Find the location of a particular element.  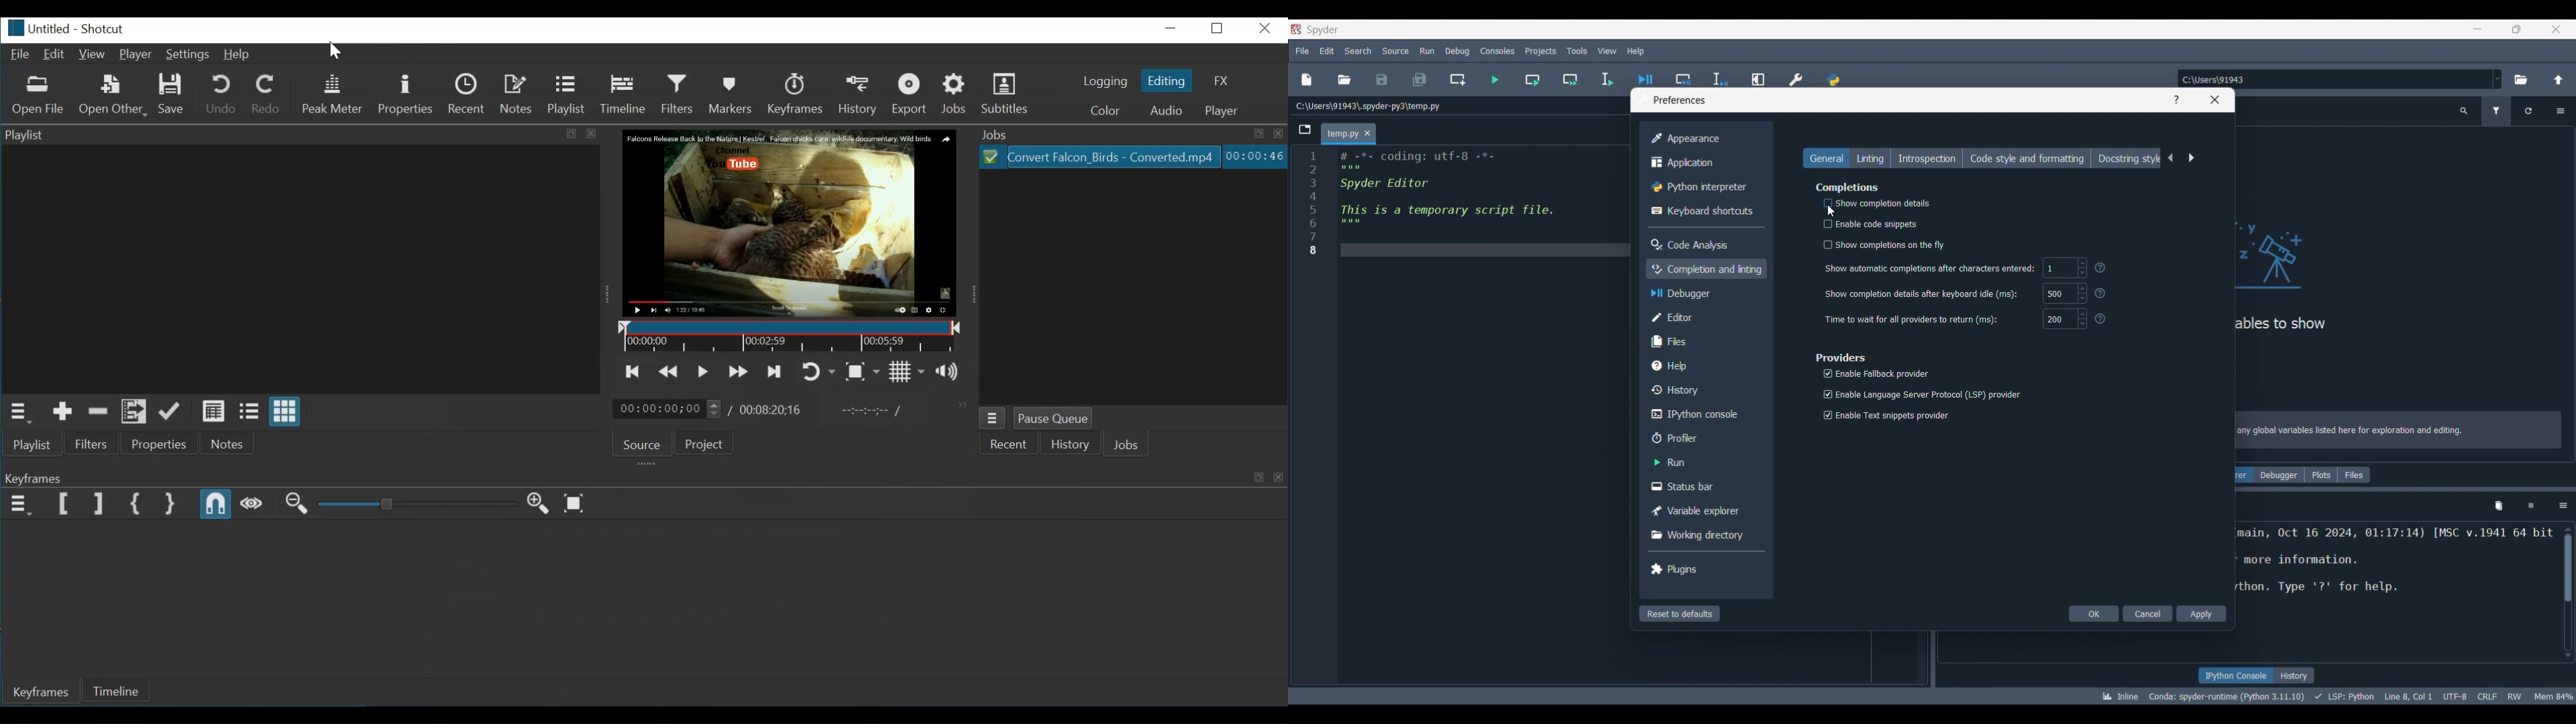

Source menu is located at coordinates (1396, 51).